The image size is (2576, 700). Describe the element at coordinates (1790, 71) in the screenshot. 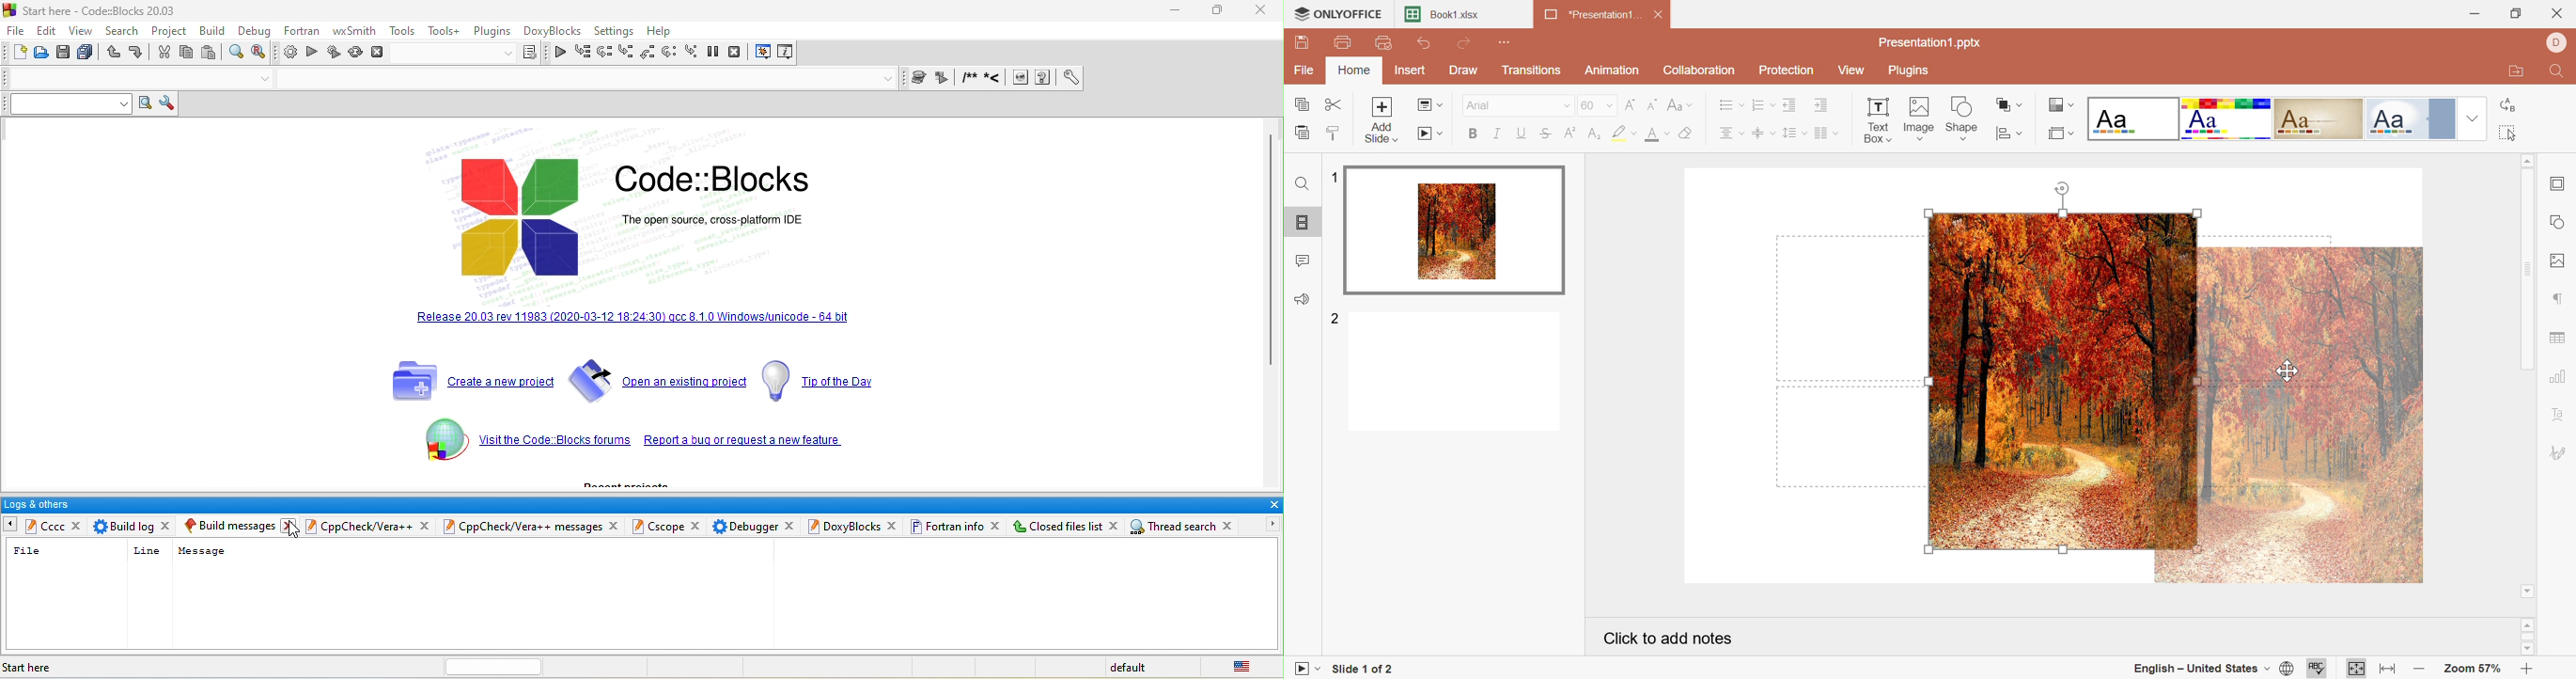

I see `Protection` at that location.